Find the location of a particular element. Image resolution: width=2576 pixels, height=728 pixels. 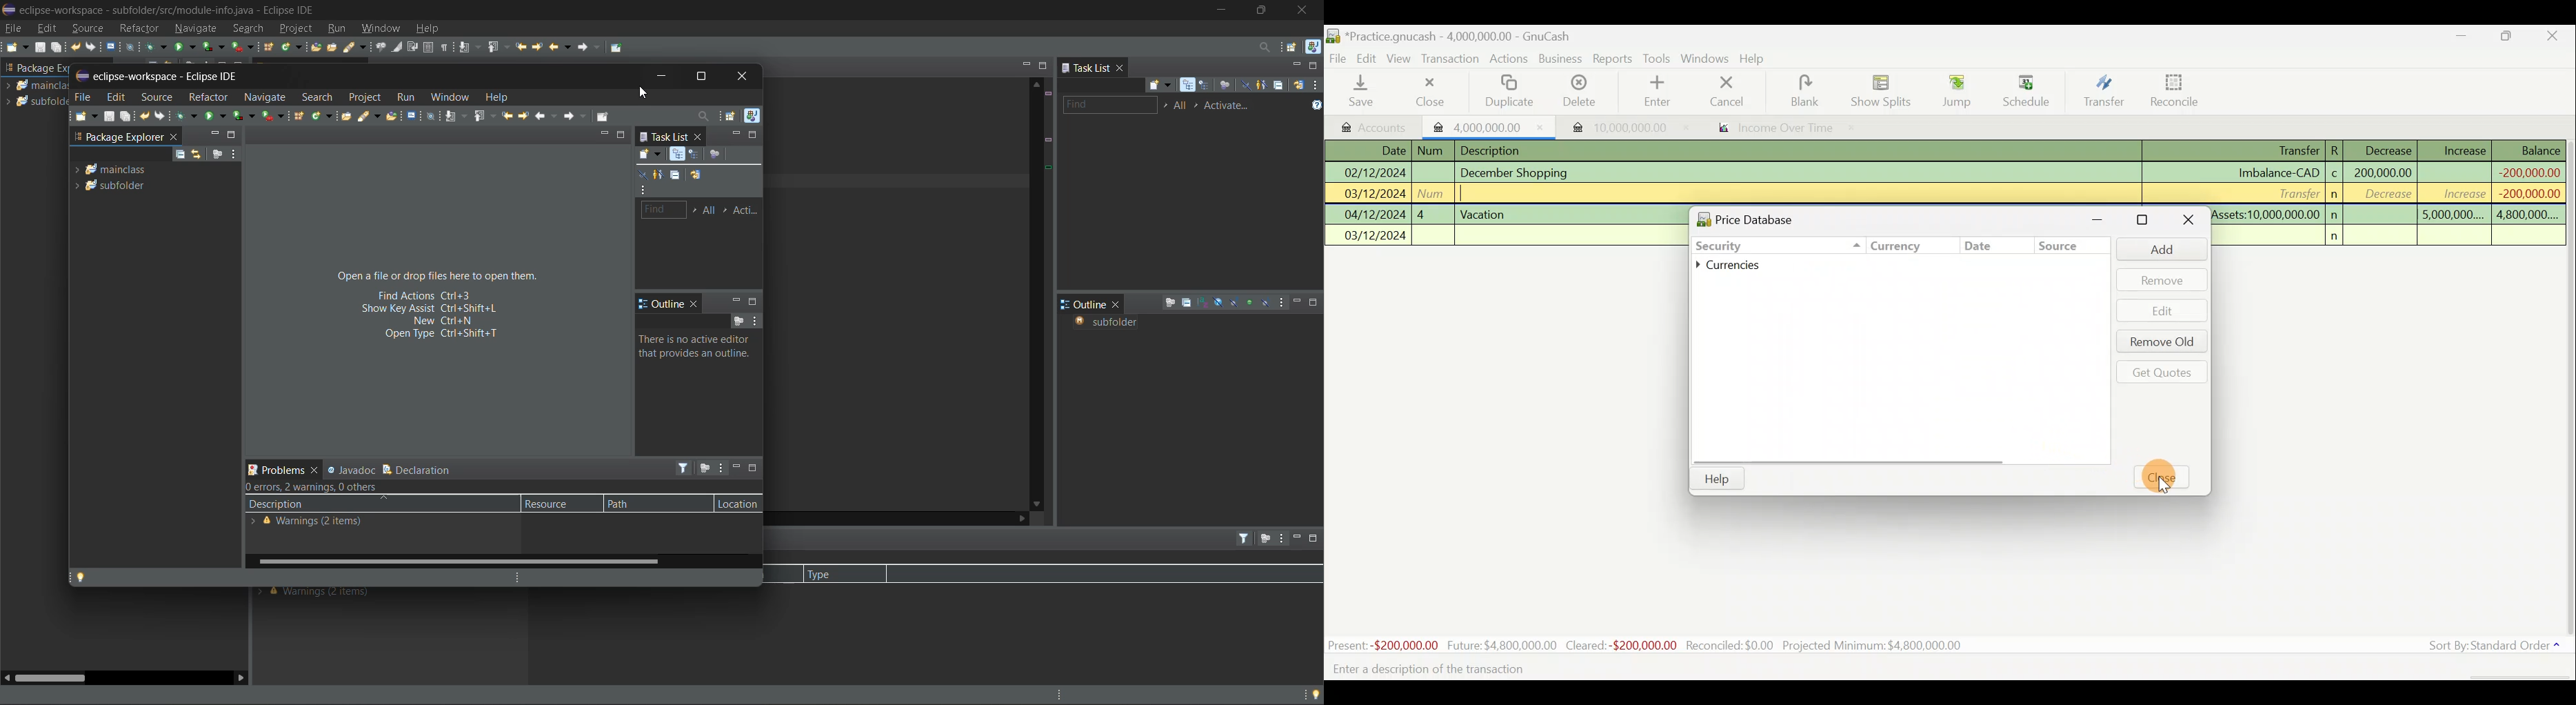

back is located at coordinates (549, 117).